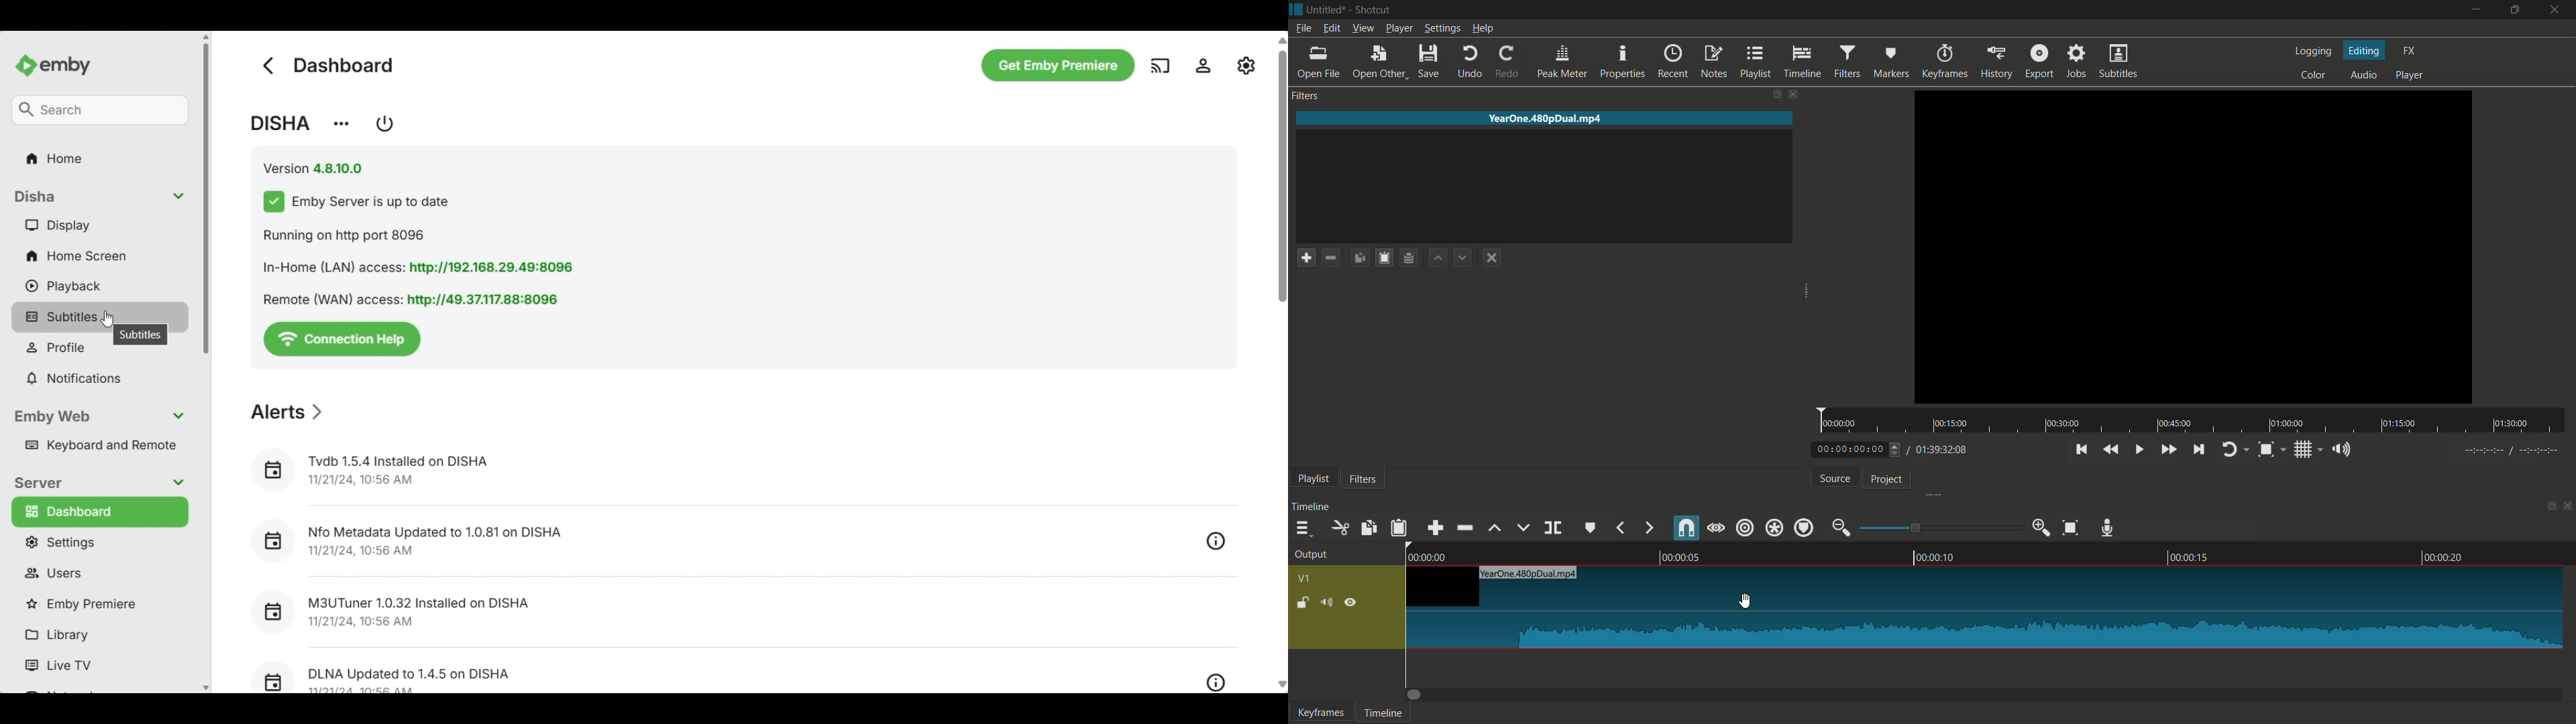  What do you see at coordinates (2311, 52) in the screenshot?
I see `logging` at bounding box center [2311, 52].